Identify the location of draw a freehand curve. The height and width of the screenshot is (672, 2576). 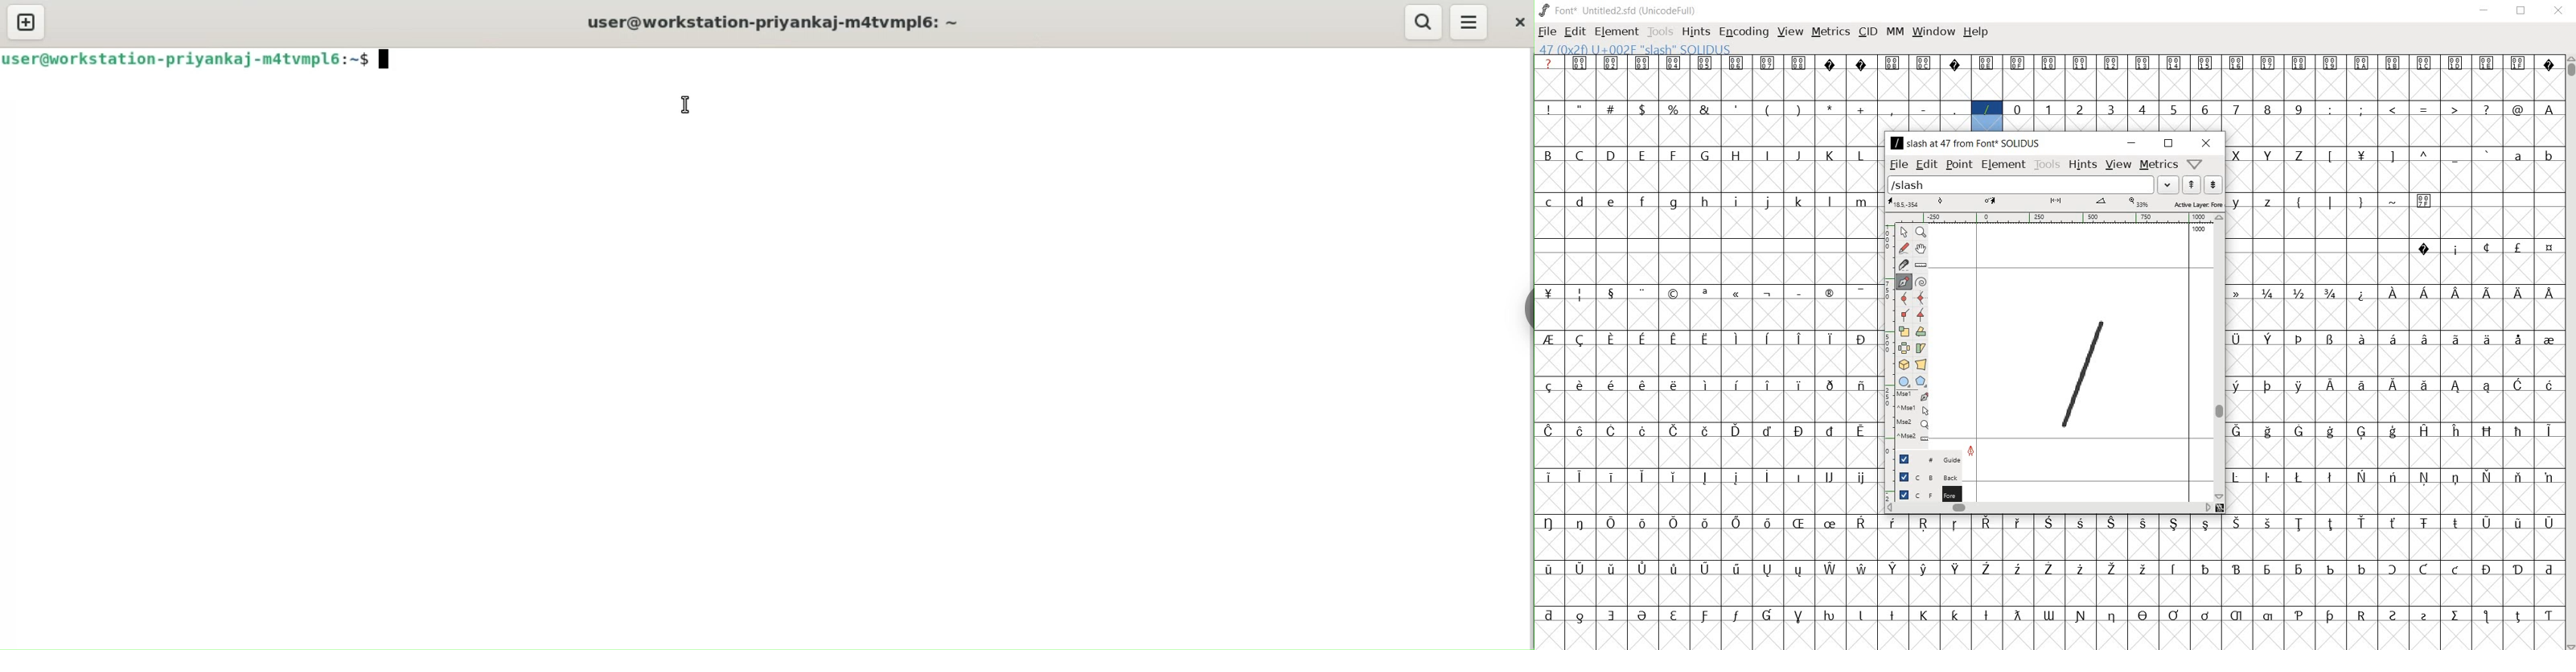
(1905, 250).